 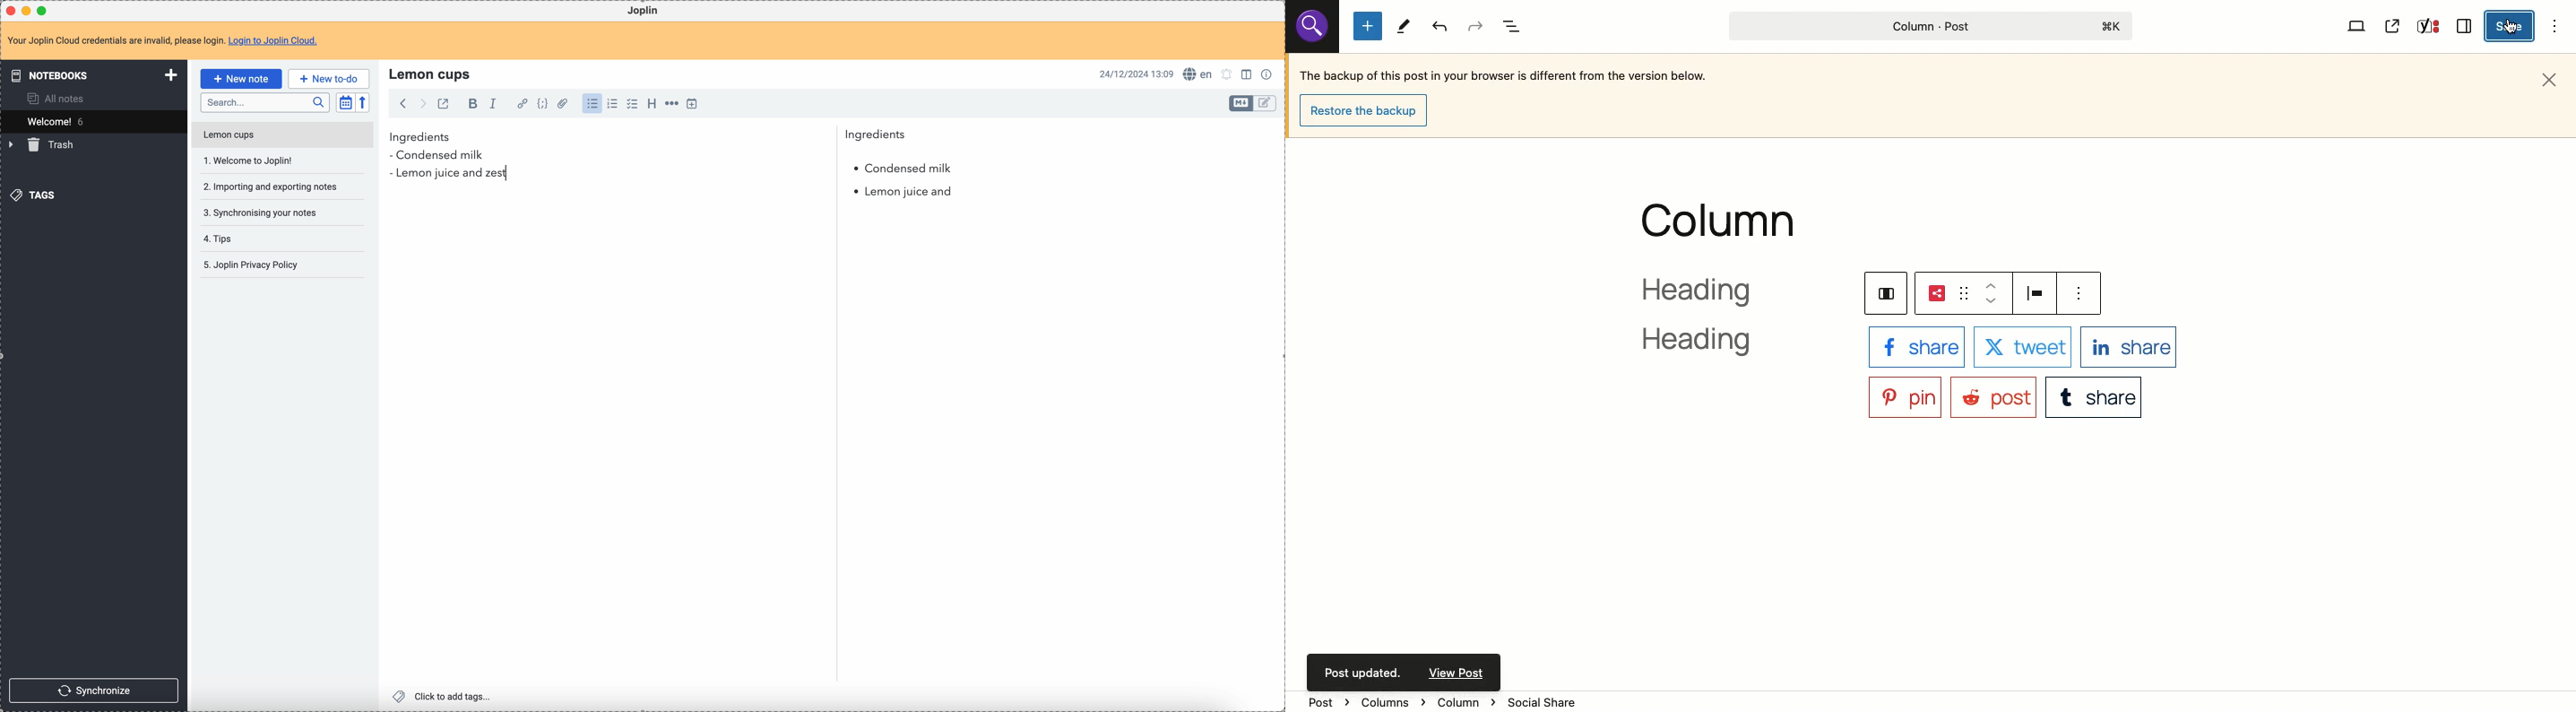 What do you see at coordinates (591, 104) in the screenshot?
I see `bulleted list` at bounding box center [591, 104].